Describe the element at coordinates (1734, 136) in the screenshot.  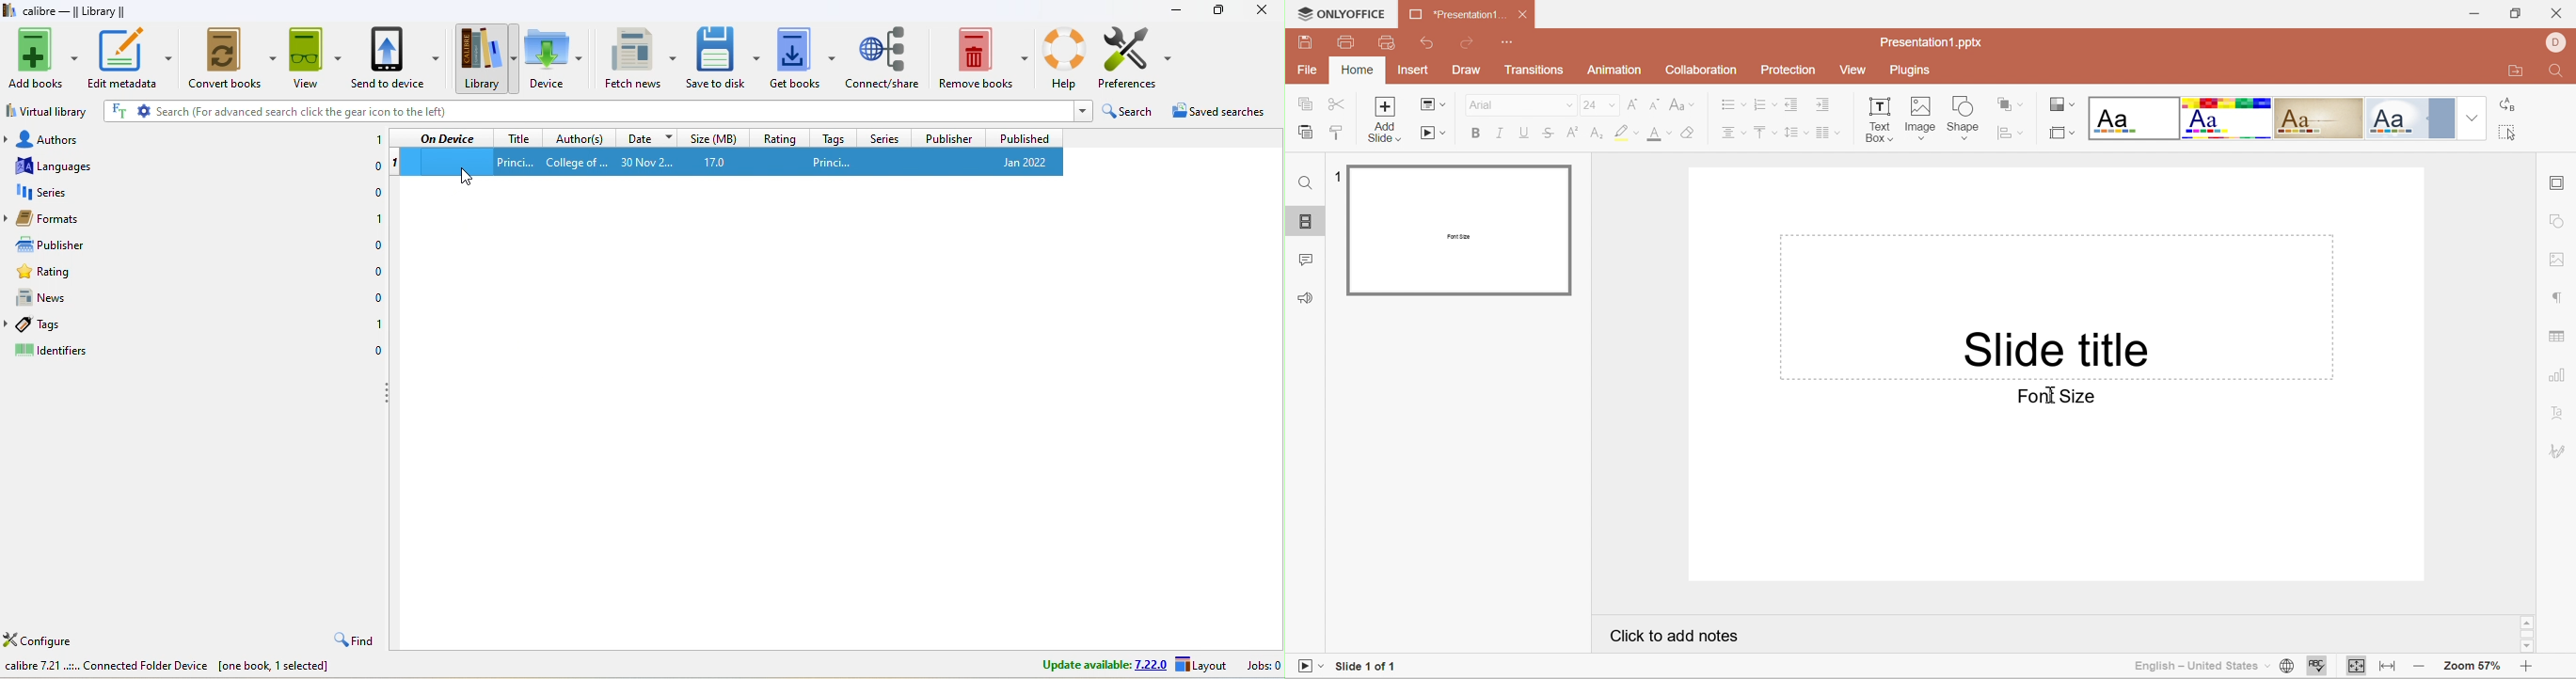
I see `Align center` at that location.